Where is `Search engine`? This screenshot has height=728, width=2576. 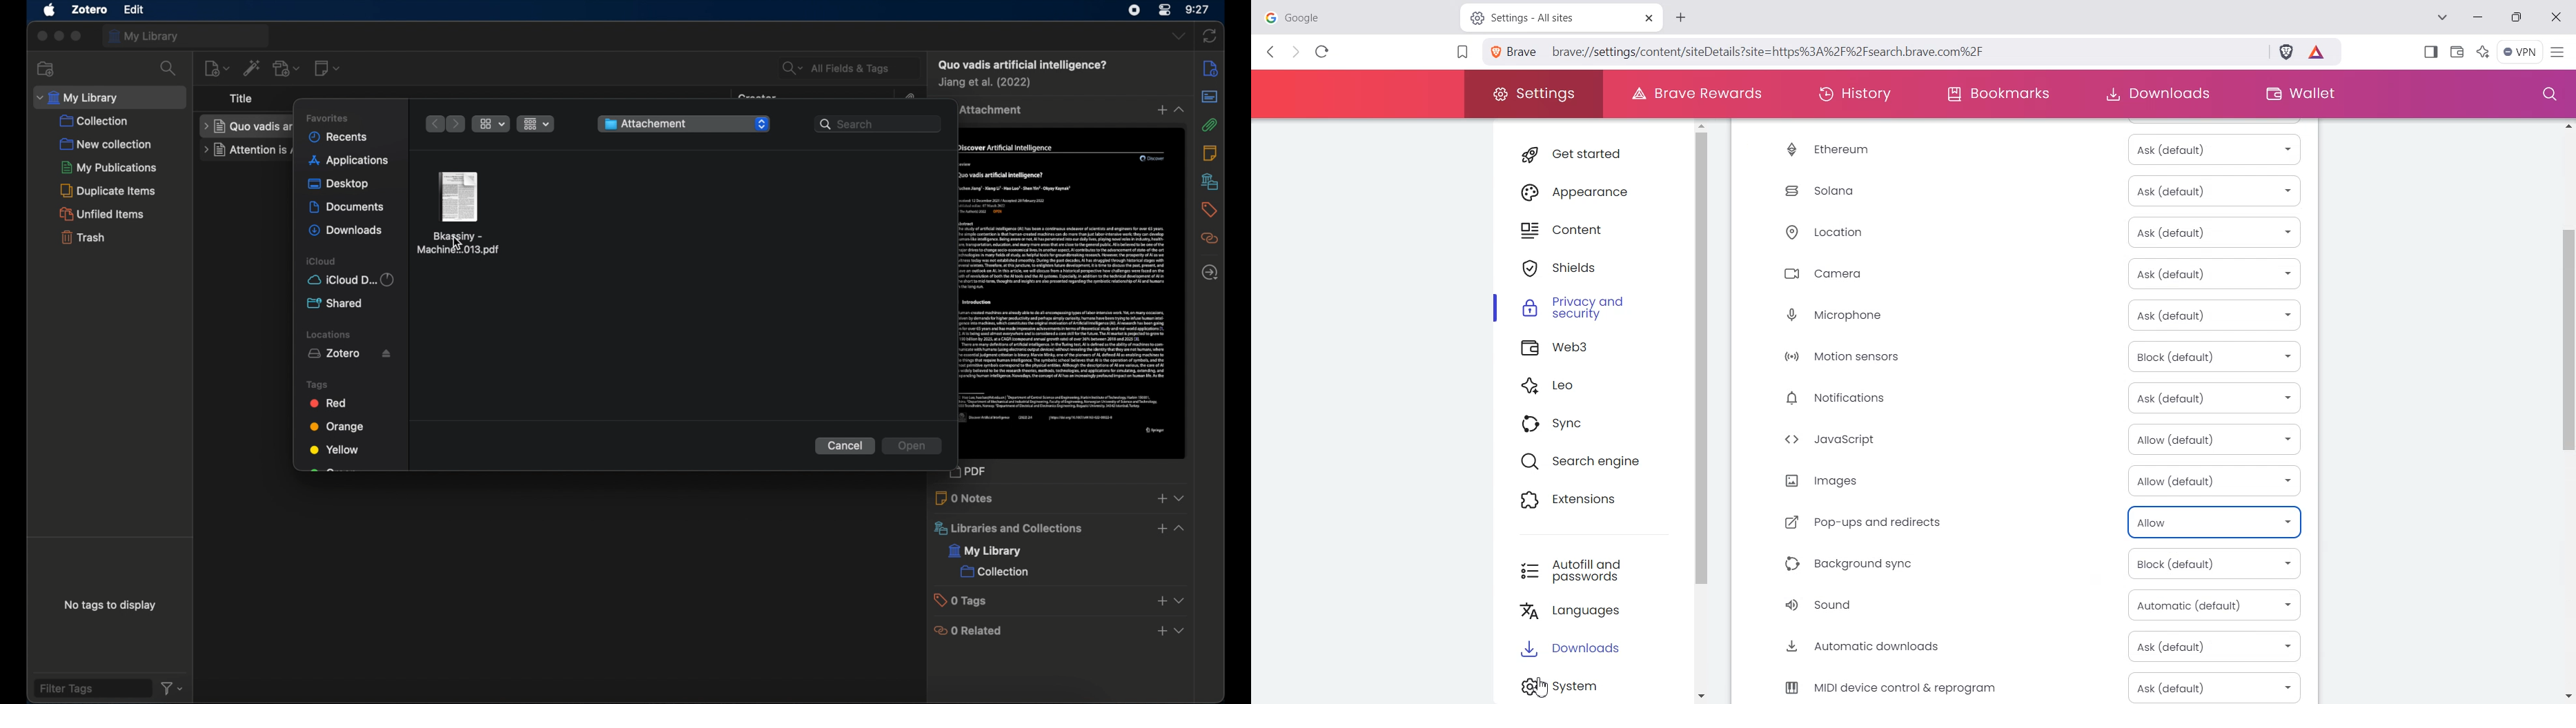 Search engine is located at coordinates (1591, 463).